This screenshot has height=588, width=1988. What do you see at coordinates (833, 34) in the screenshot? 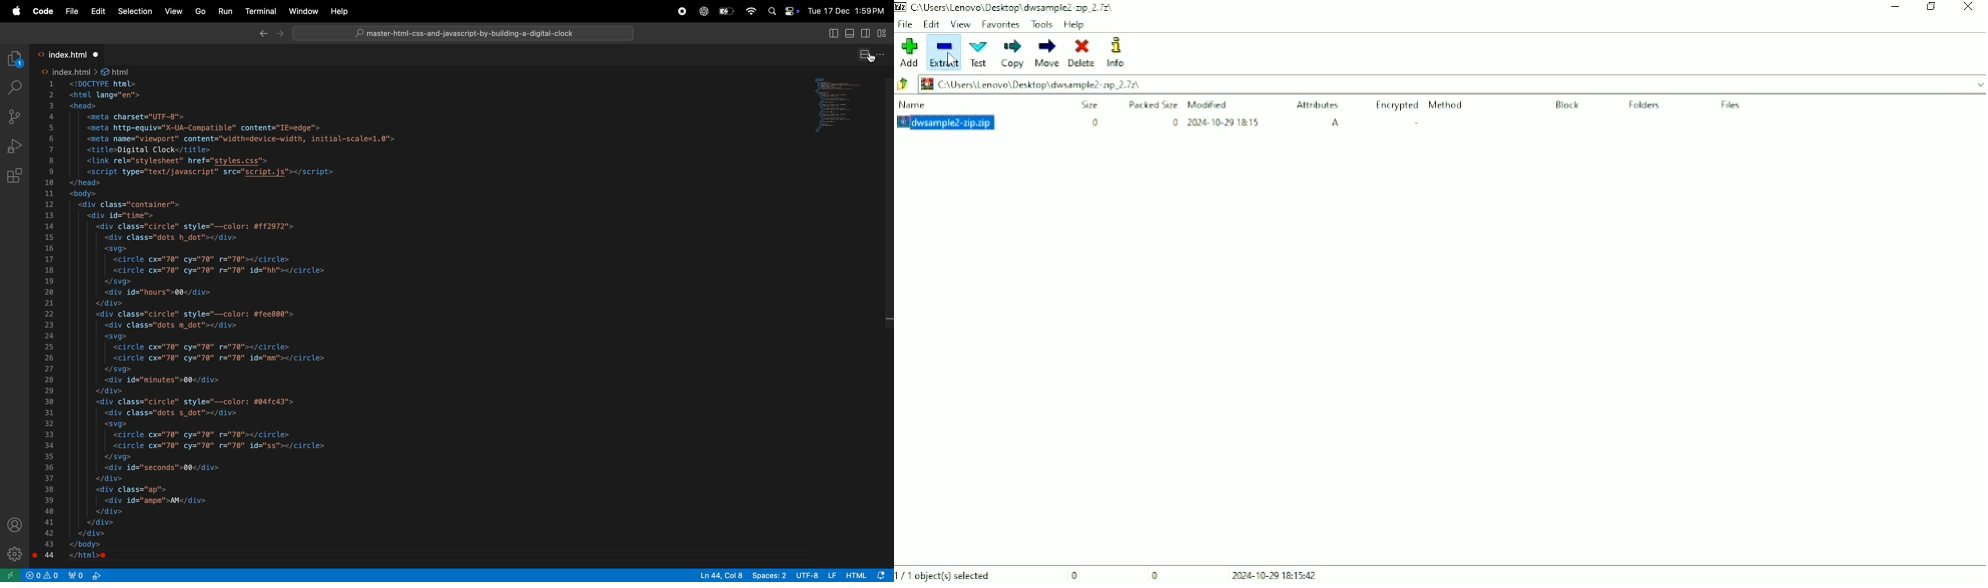
I see `toggle panel` at bounding box center [833, 34].